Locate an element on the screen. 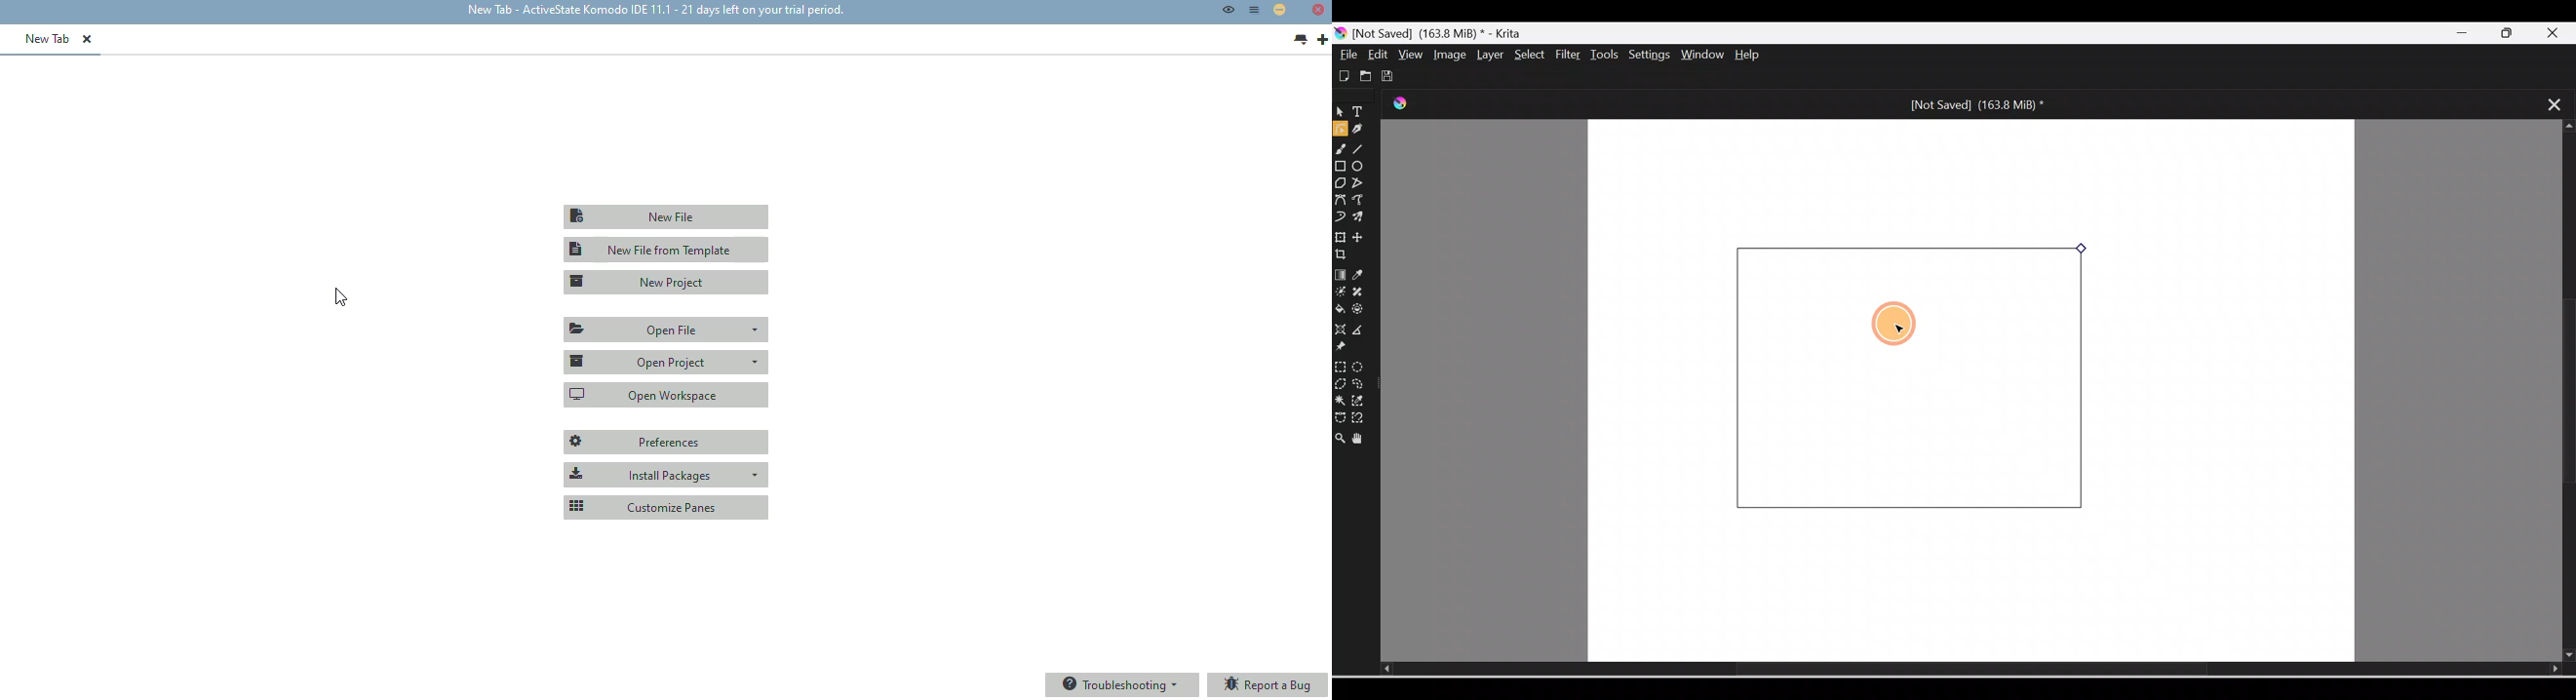 The width and height of the screenshot is (2576, 700). [Not Saved] (171.2 MiB) * - Krita is located at coordinates (1436, 32).